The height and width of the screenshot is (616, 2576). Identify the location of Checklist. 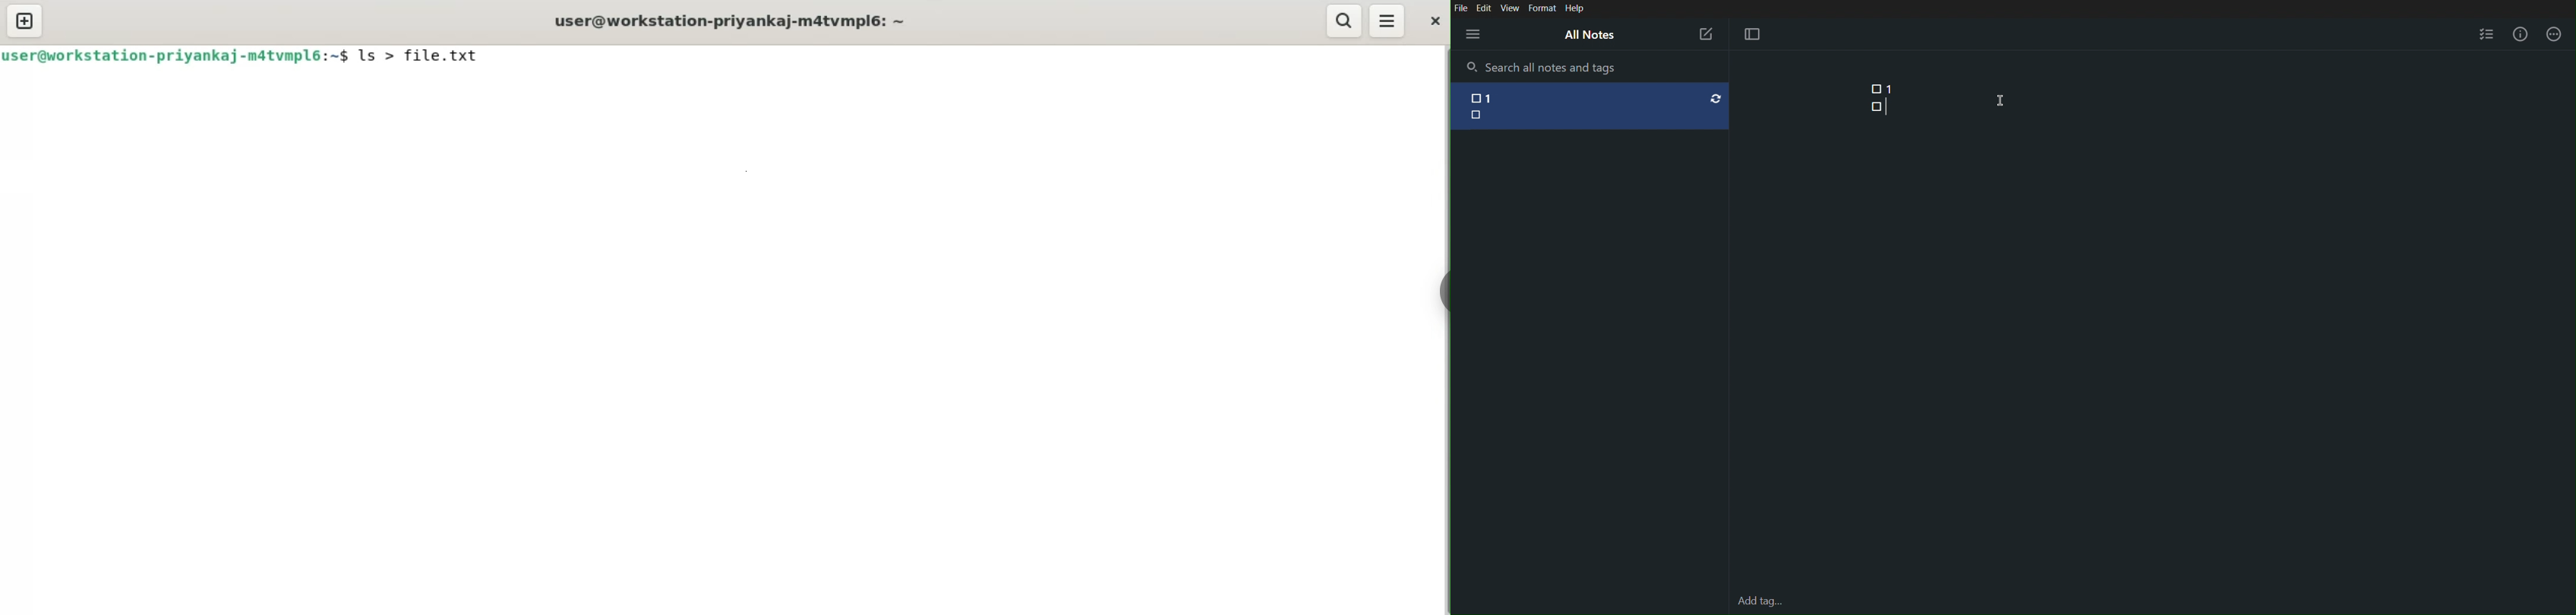
(2487, 32).